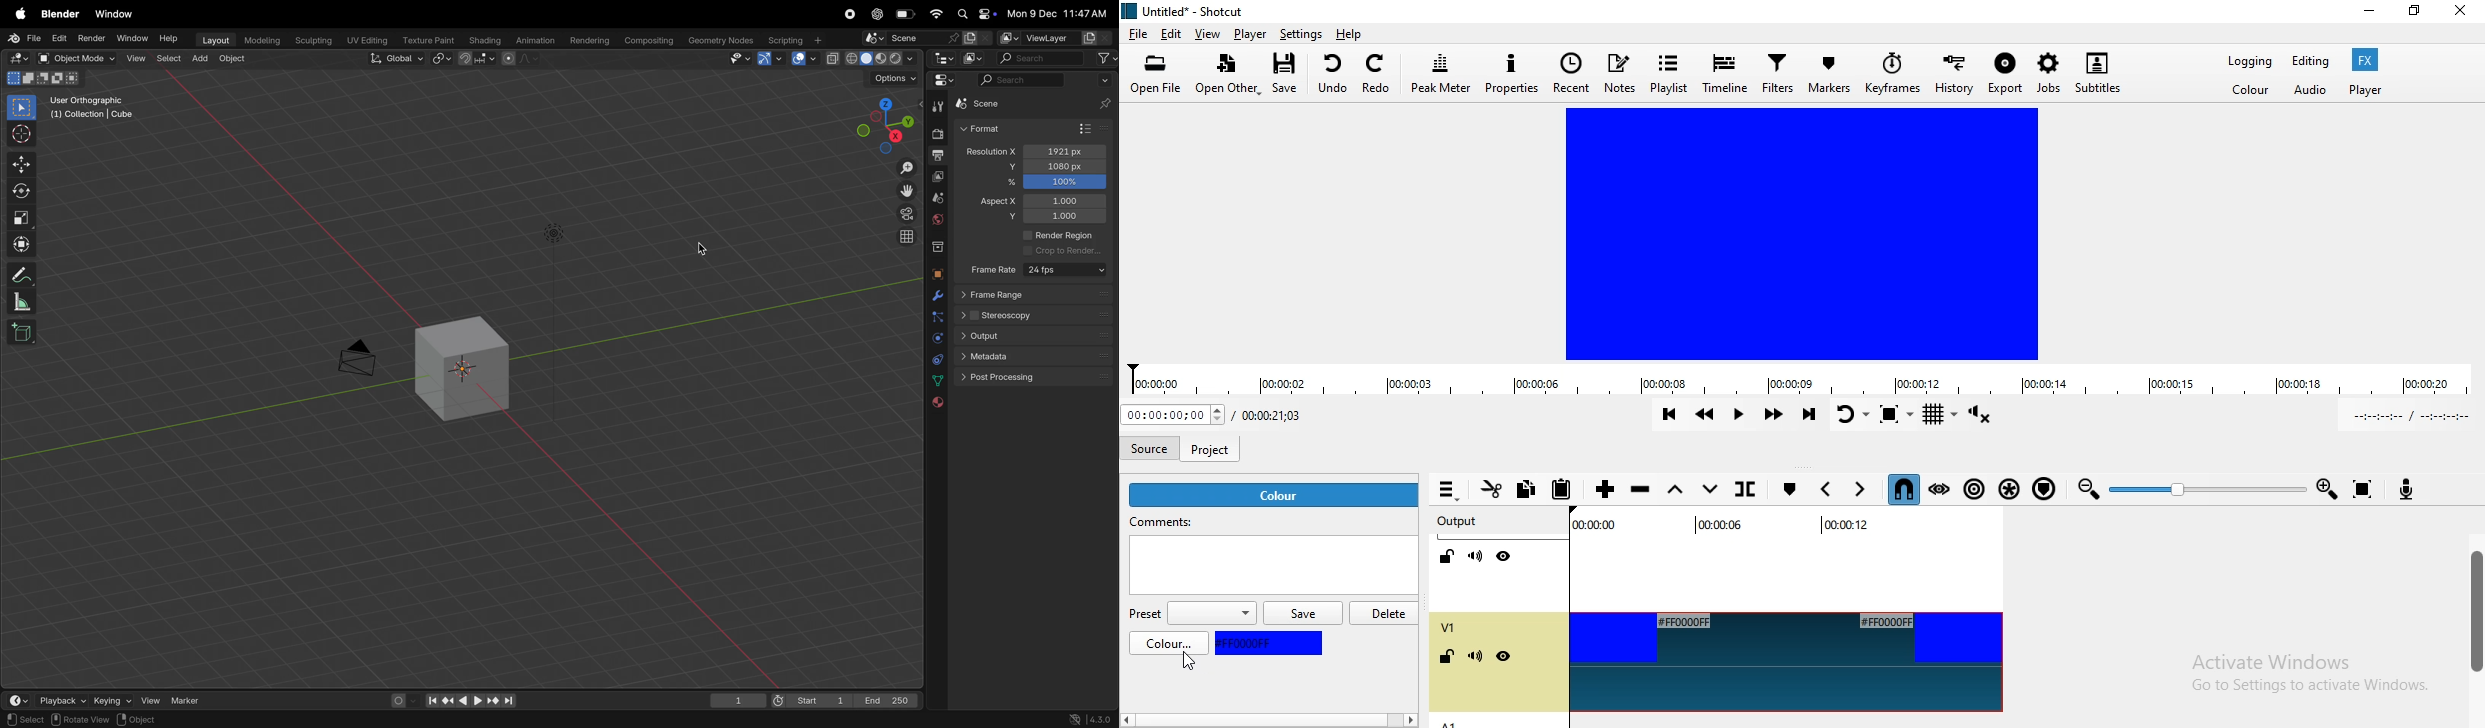 The image size is (2492, 728). What do you see at coordinates (1208, 33) in the screenshot?
I see `View` at bounding box center [1208, 33].